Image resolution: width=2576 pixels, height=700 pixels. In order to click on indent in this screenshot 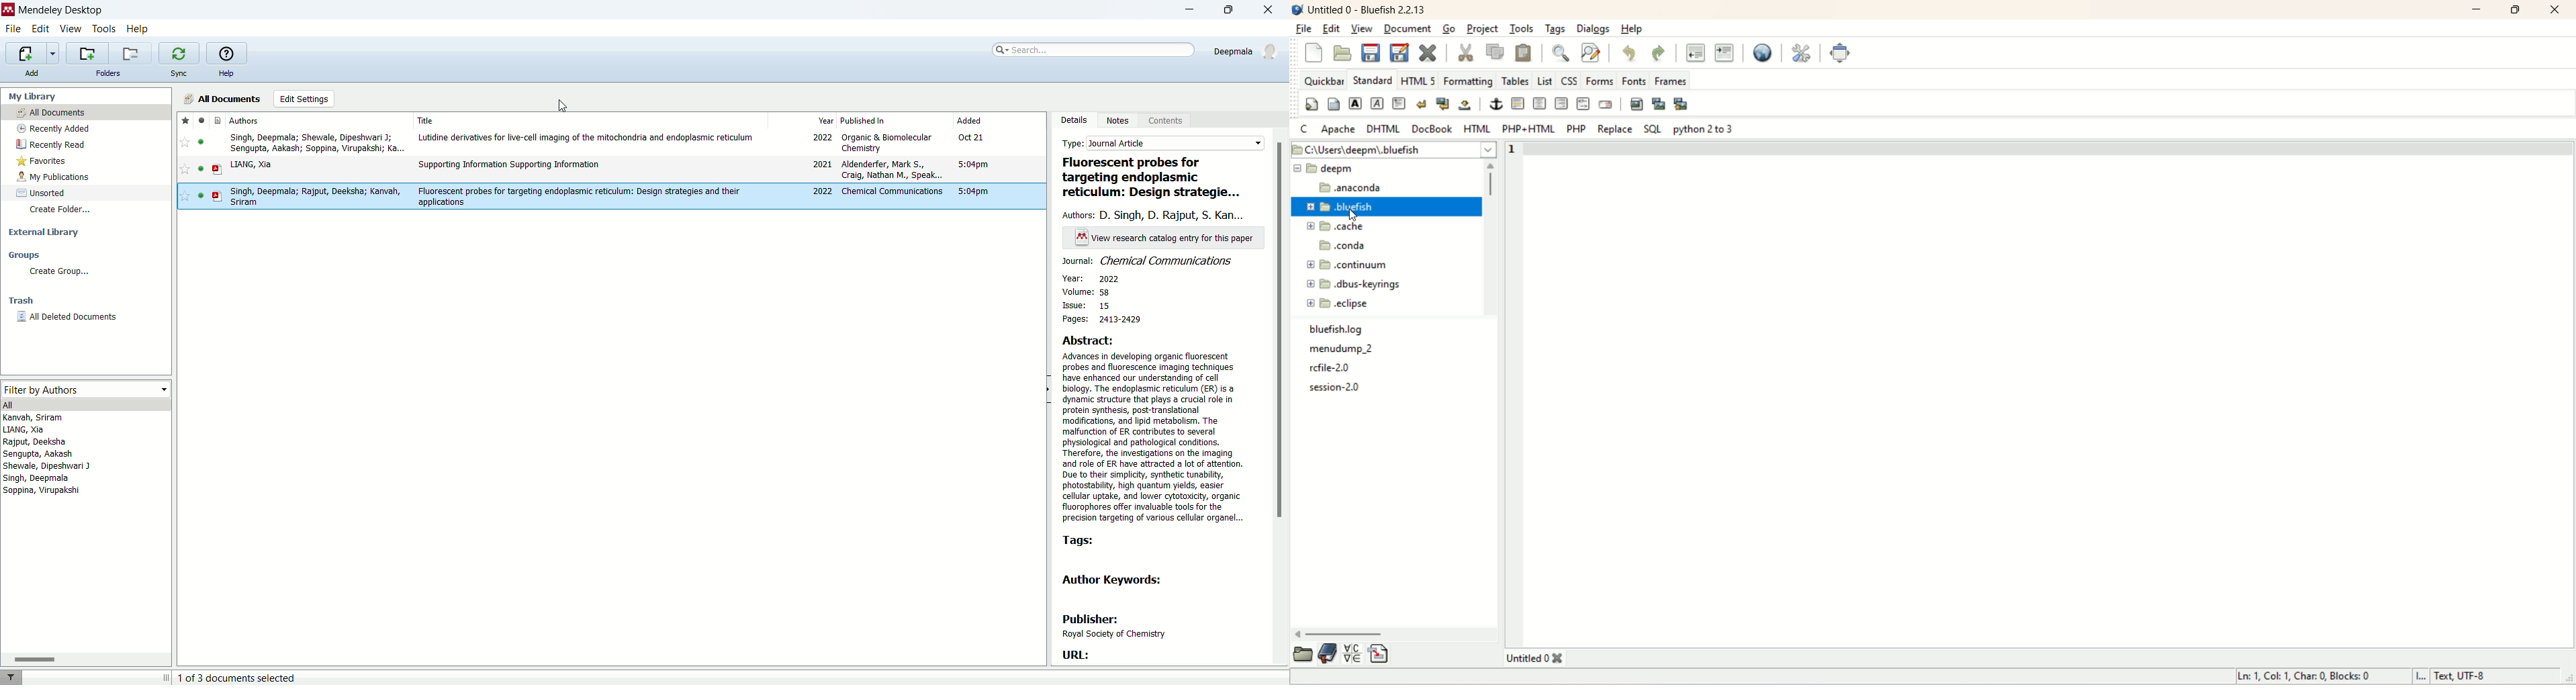, I will do `click(1724, 54)`.